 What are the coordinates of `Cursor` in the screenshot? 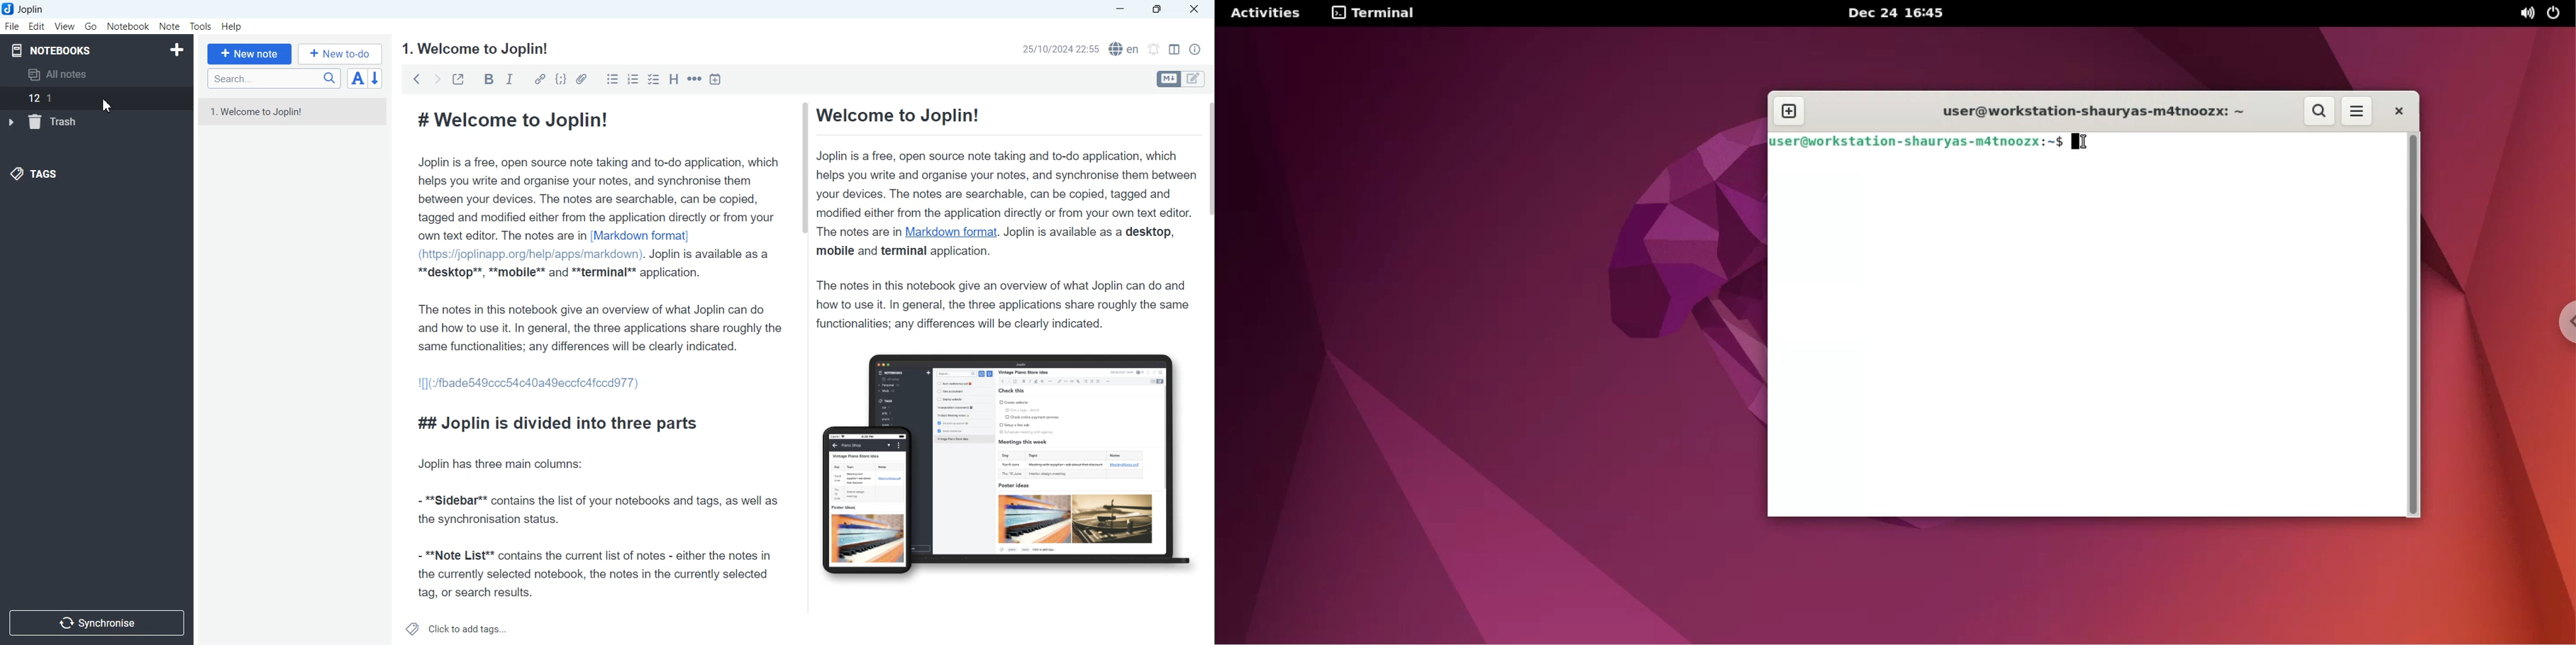 It's located at (106, 106).